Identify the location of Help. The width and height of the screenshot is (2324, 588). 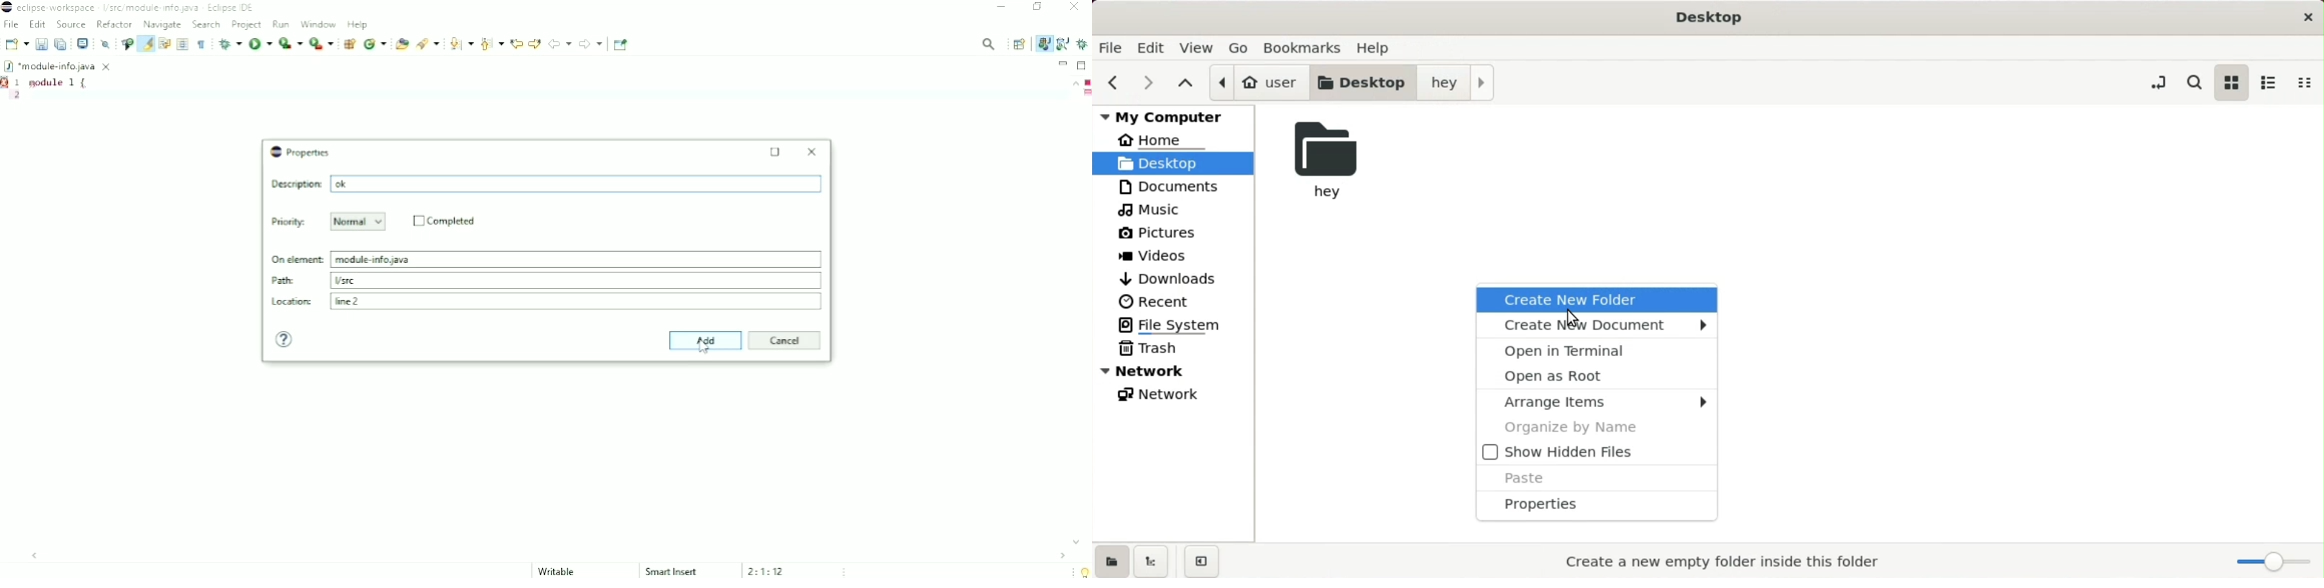
(358, 24).